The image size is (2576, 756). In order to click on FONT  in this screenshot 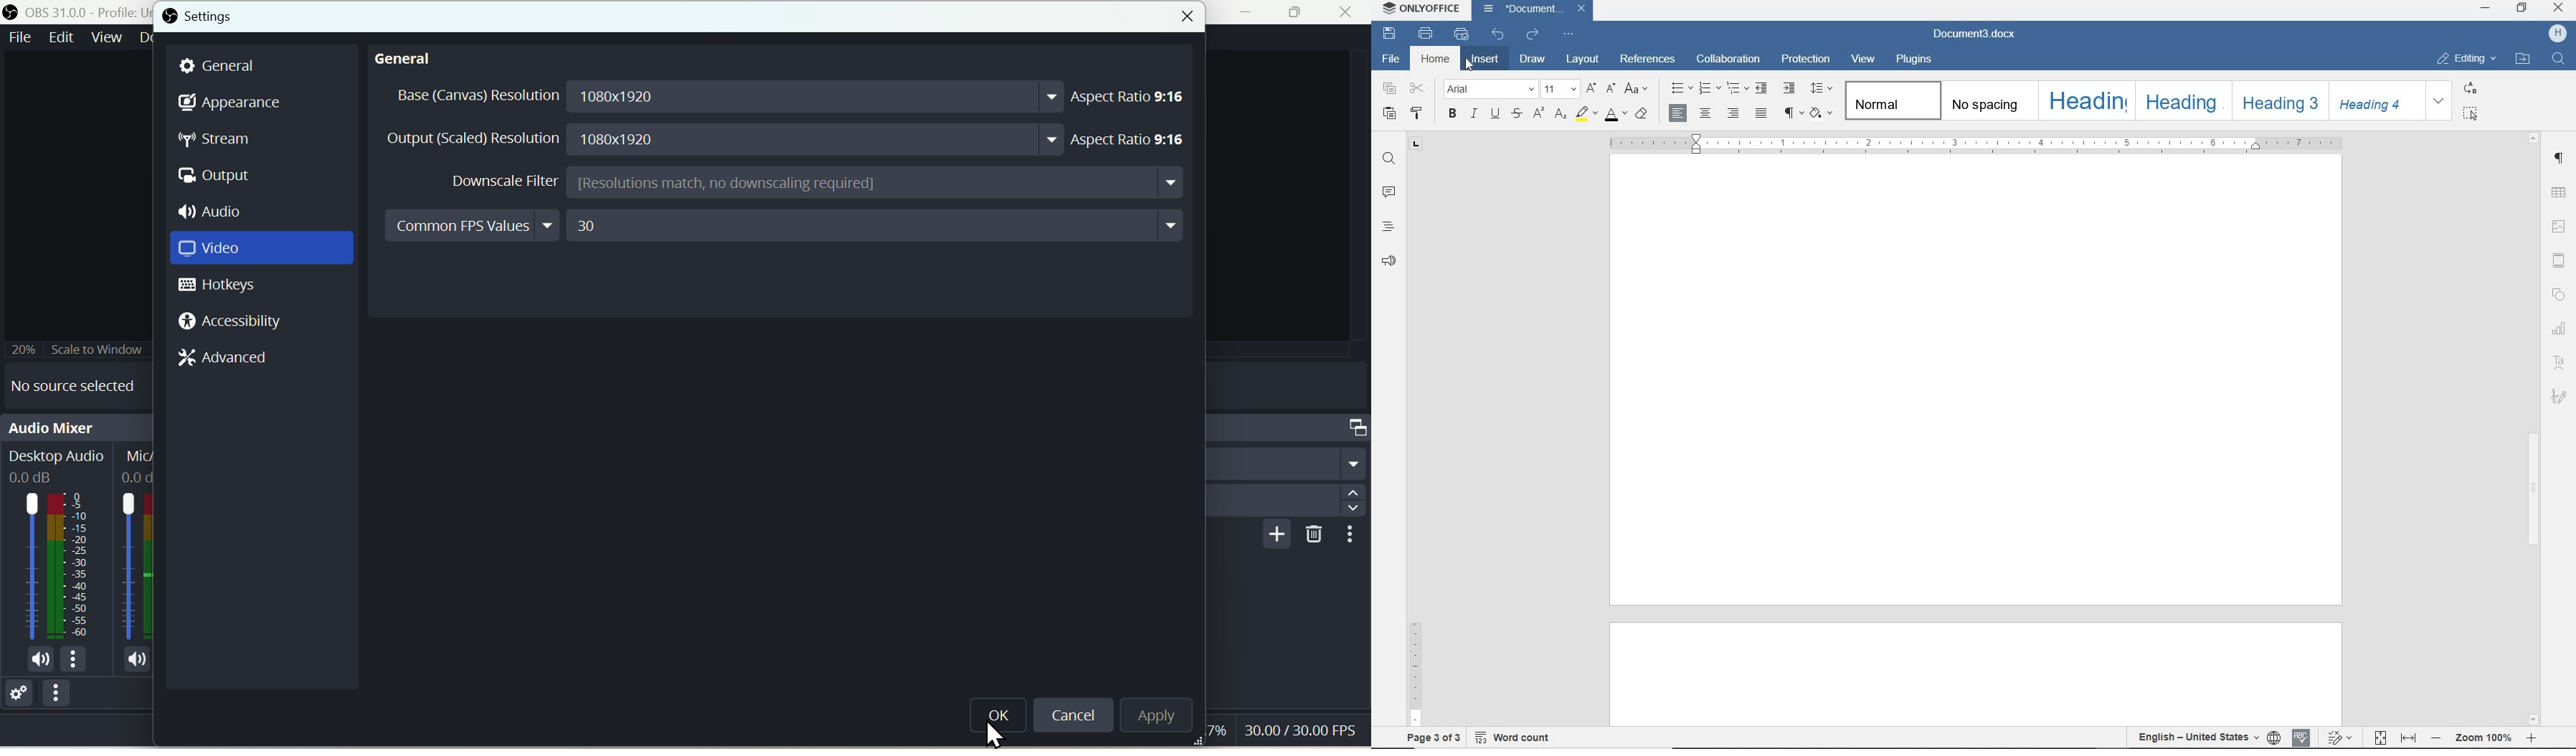, I will do `click(1490, 88)`.